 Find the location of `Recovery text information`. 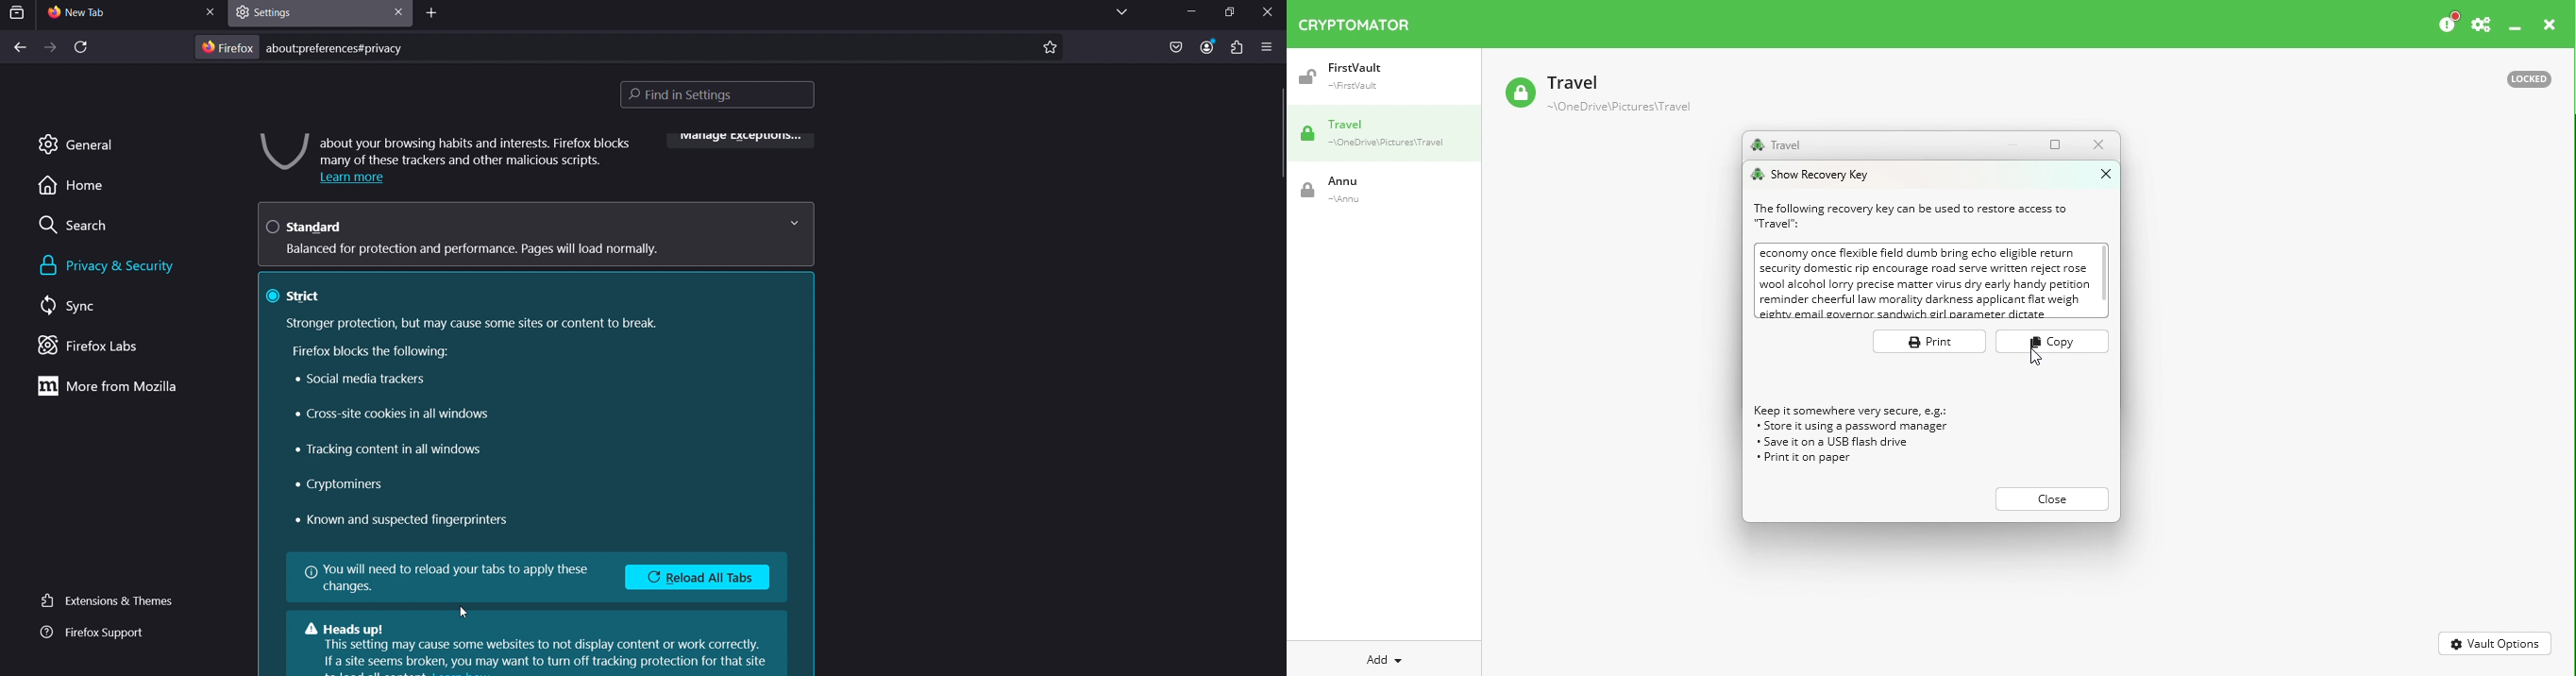

Recovery text information is located at coordinates (1913, 215).